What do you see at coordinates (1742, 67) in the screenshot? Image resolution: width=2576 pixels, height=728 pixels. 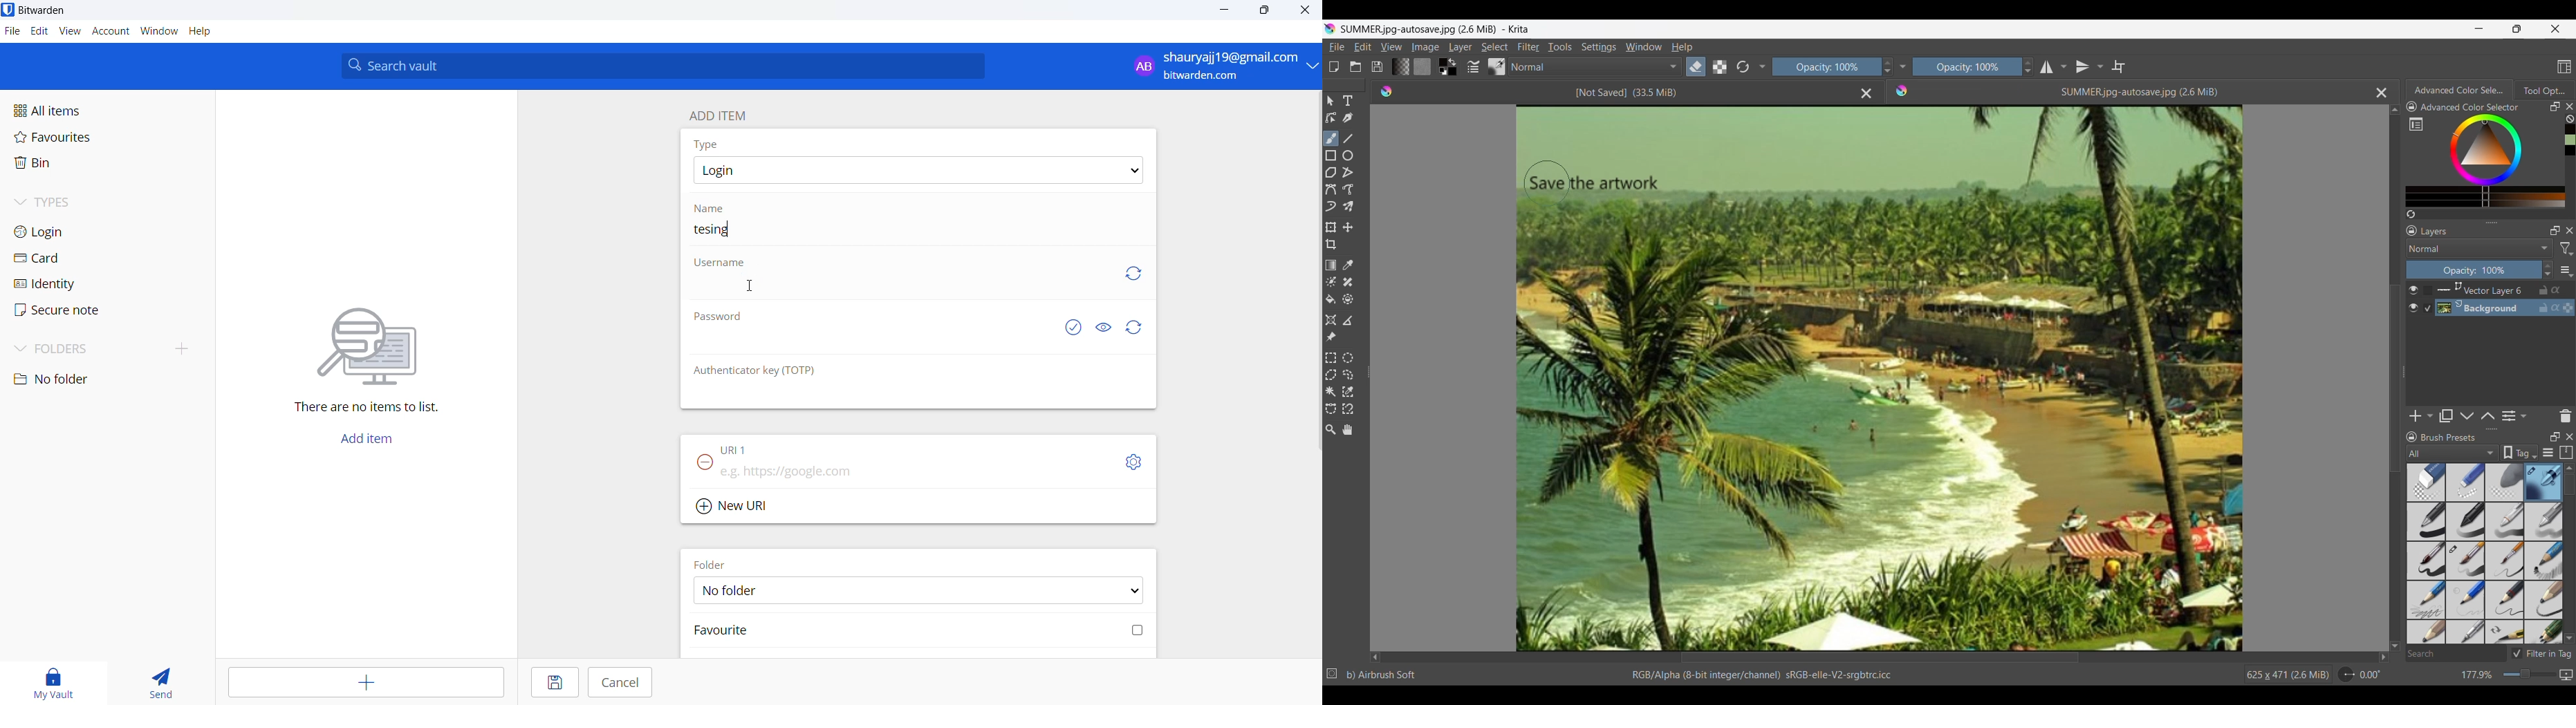 I see `Reload original settings` at bounding box center [1742, 67].